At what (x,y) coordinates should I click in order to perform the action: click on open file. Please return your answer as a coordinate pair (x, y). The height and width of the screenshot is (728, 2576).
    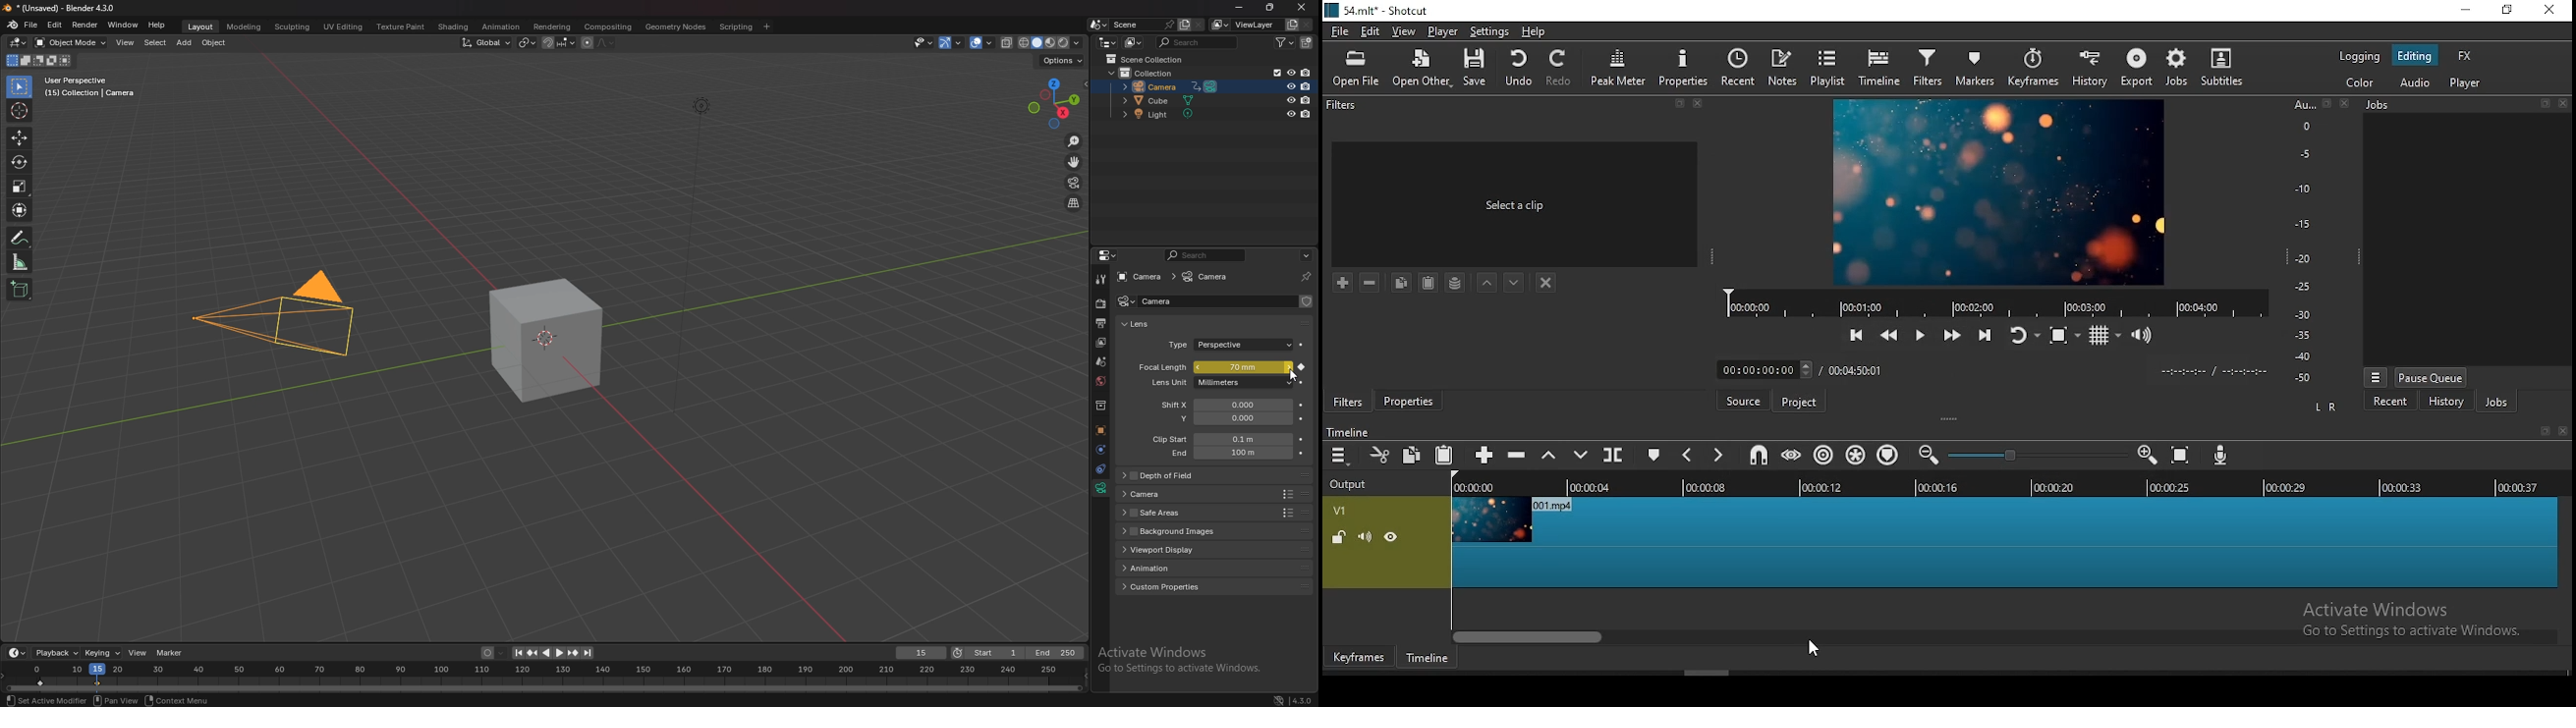
    Looking at the image, I should click on (1356, 70).